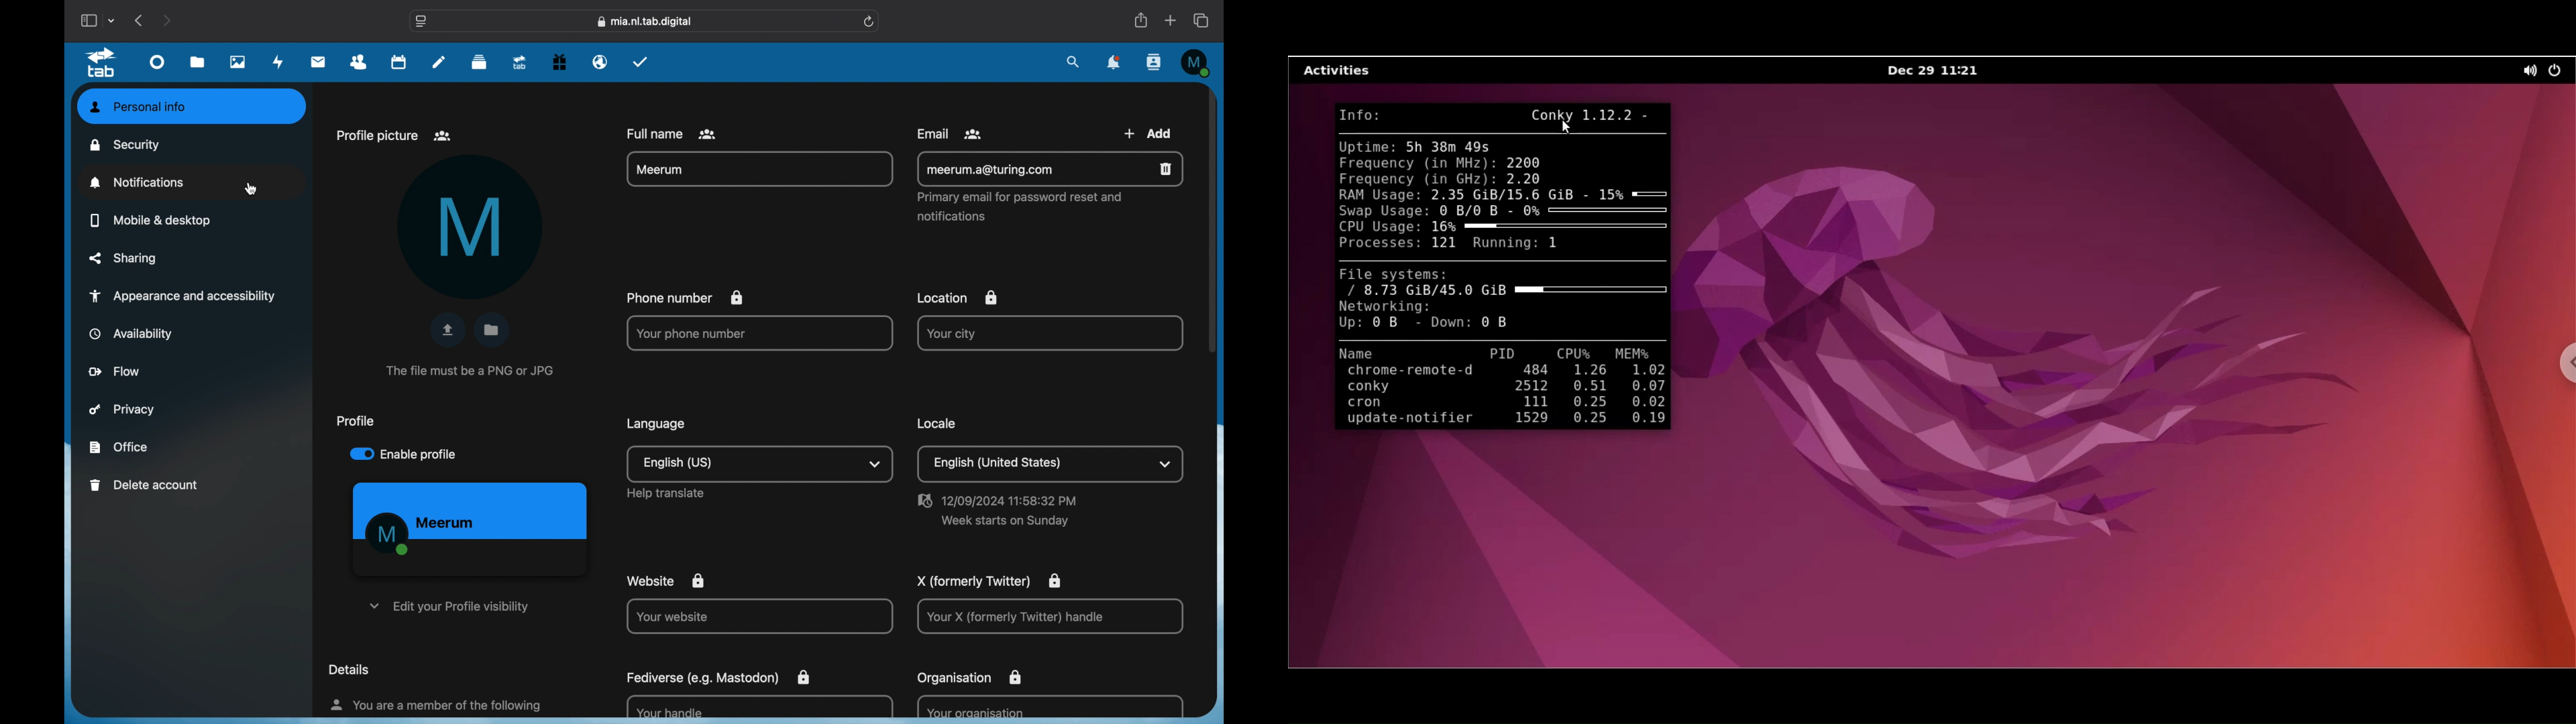 This screenshot has width=2576, height=728. I want to click on your website, so click(671, 617).